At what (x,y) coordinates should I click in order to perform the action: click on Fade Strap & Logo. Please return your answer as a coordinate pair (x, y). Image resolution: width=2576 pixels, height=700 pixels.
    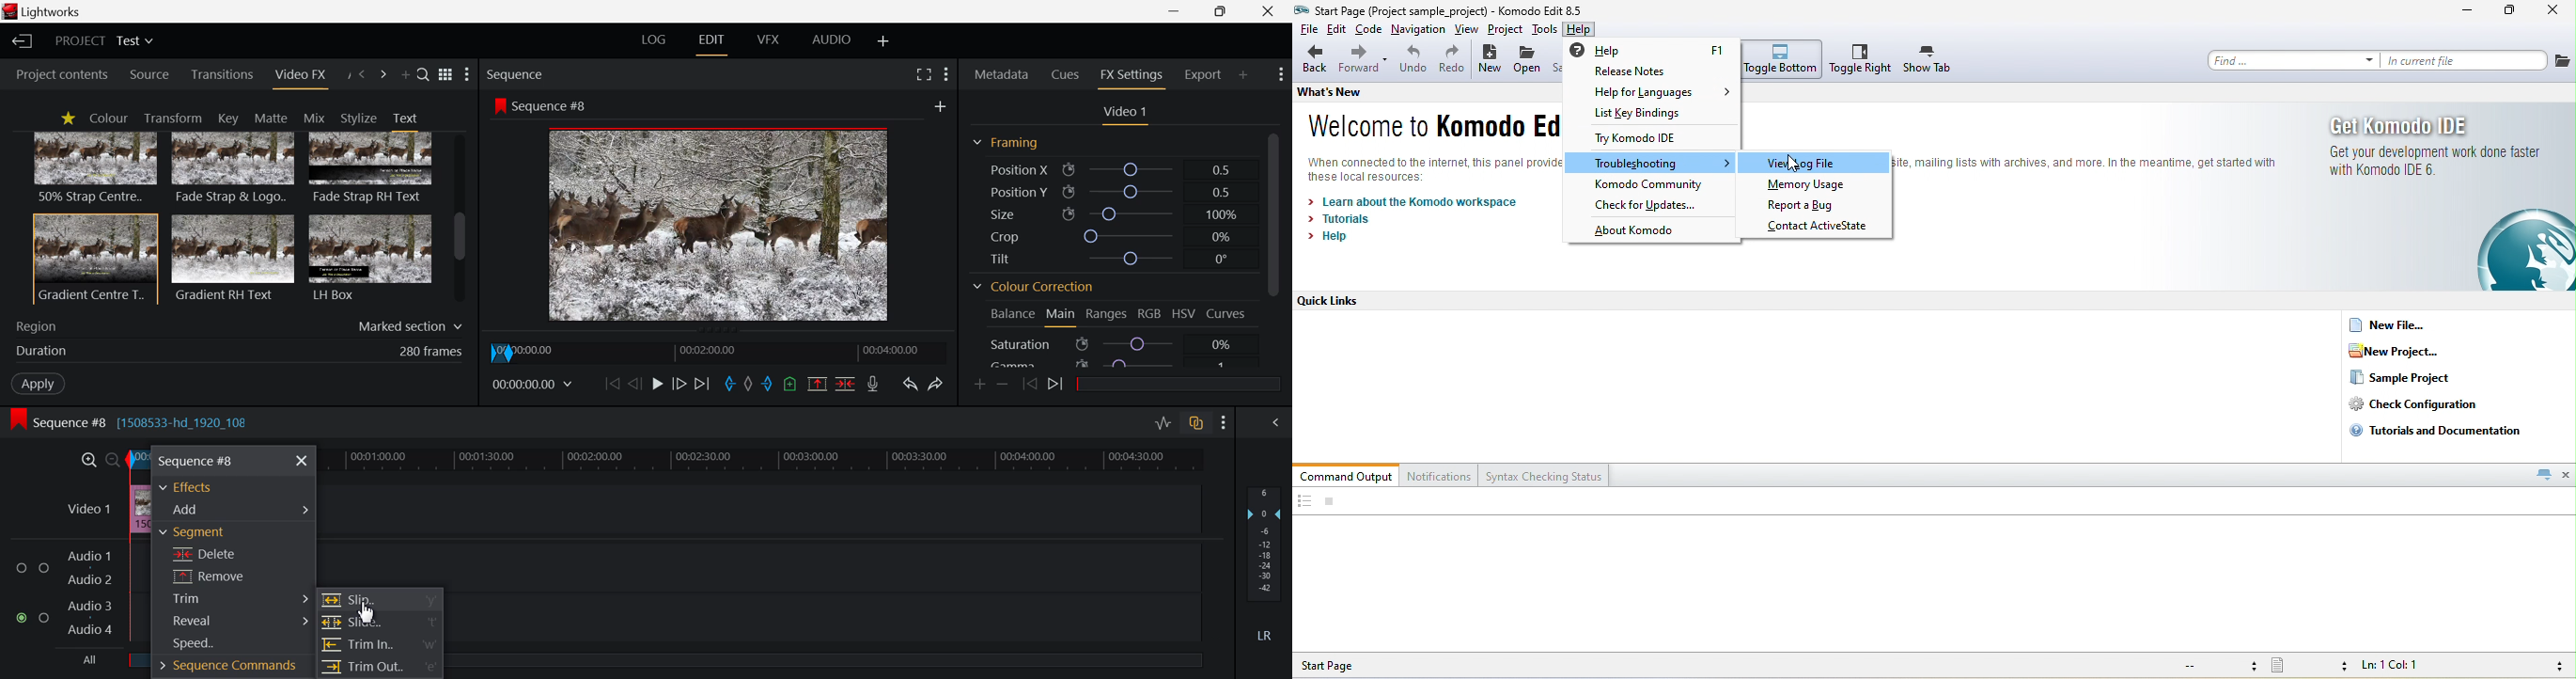
    Looking at the image, I should click on (234, 170).